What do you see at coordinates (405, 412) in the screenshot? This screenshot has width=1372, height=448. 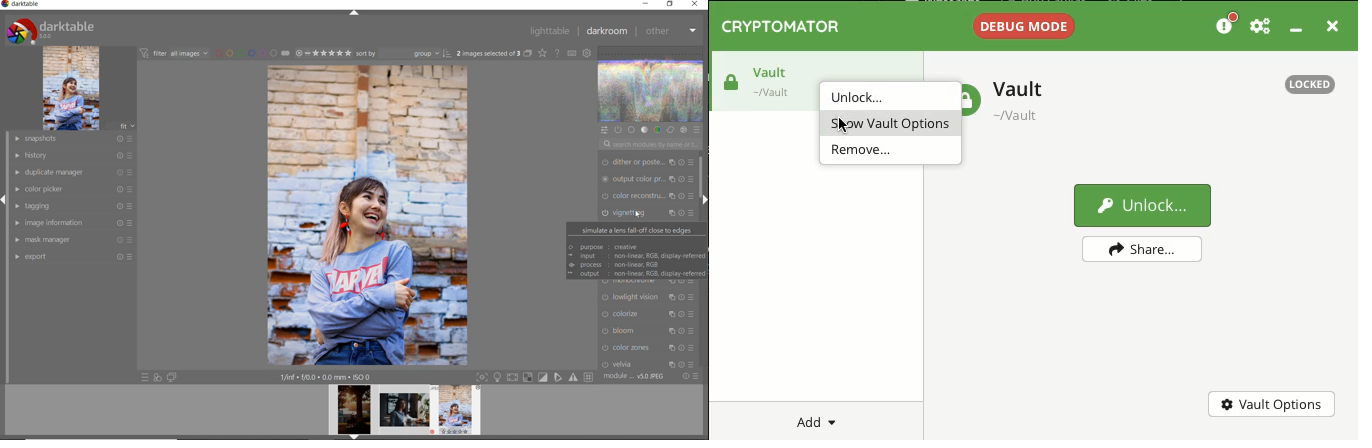 I see `image preview` at bounding box center [405, 412].